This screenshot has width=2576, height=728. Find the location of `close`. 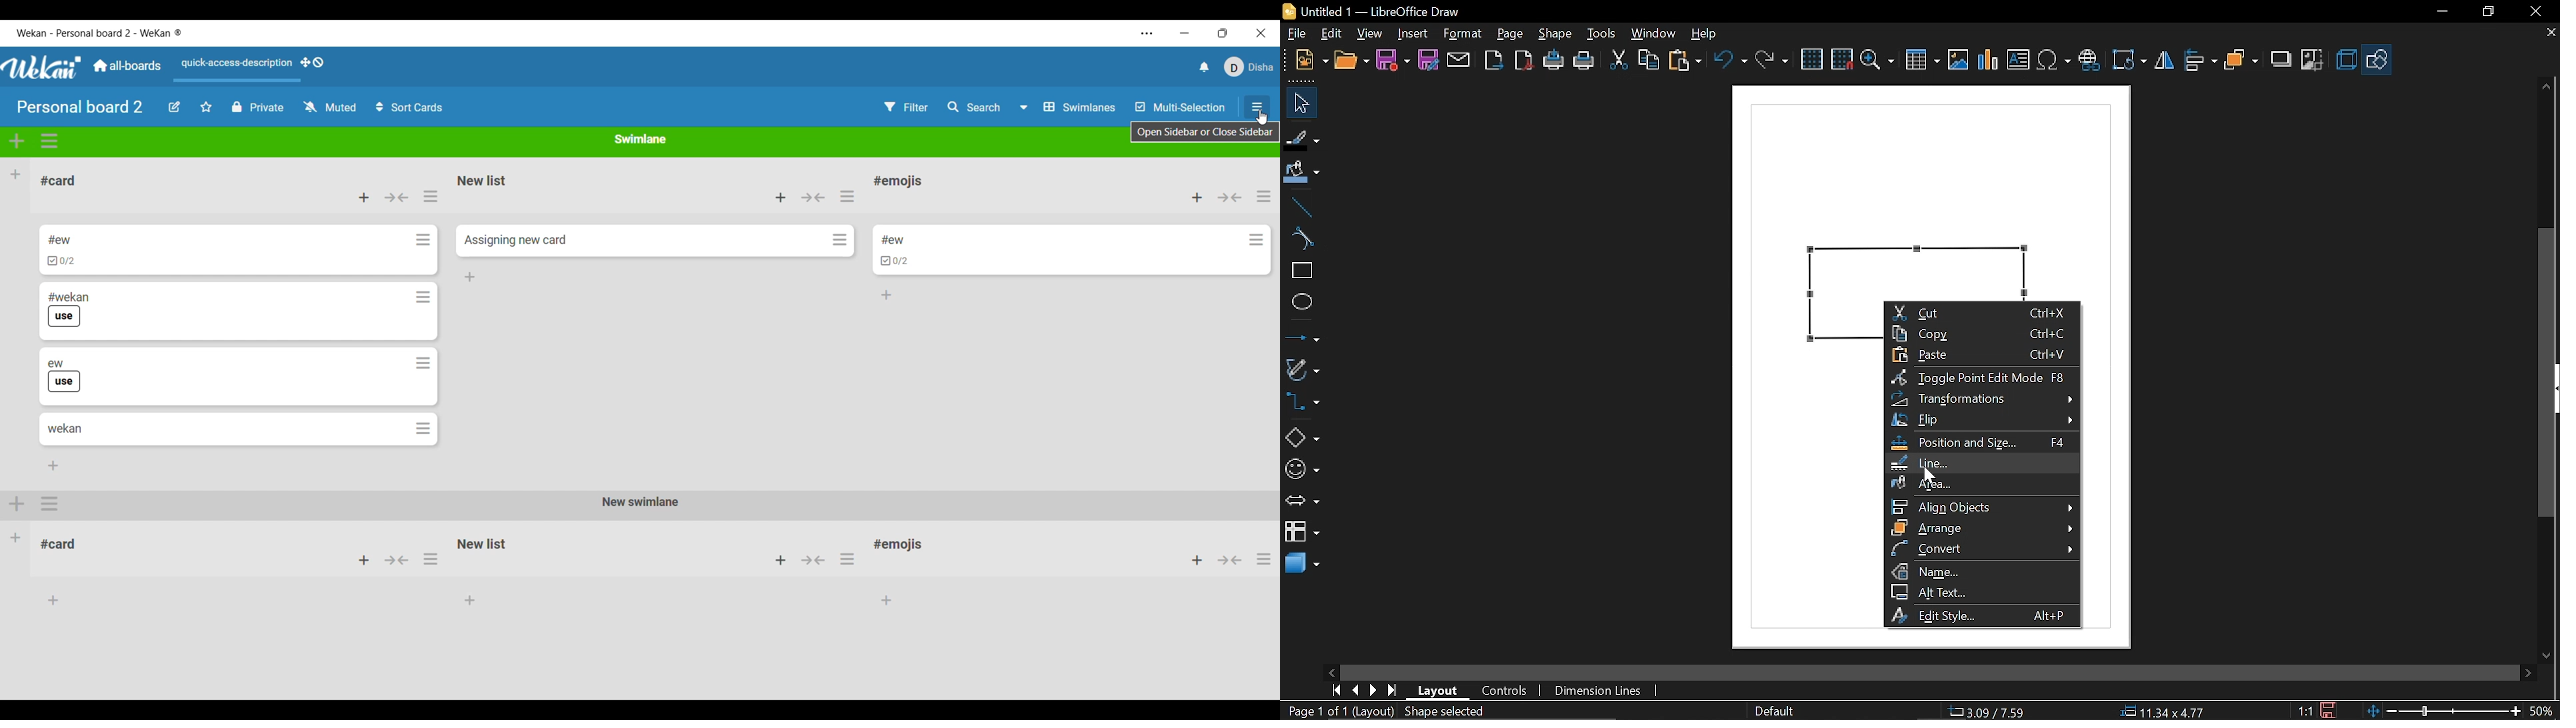

close is located at coordinates (2532, 12).